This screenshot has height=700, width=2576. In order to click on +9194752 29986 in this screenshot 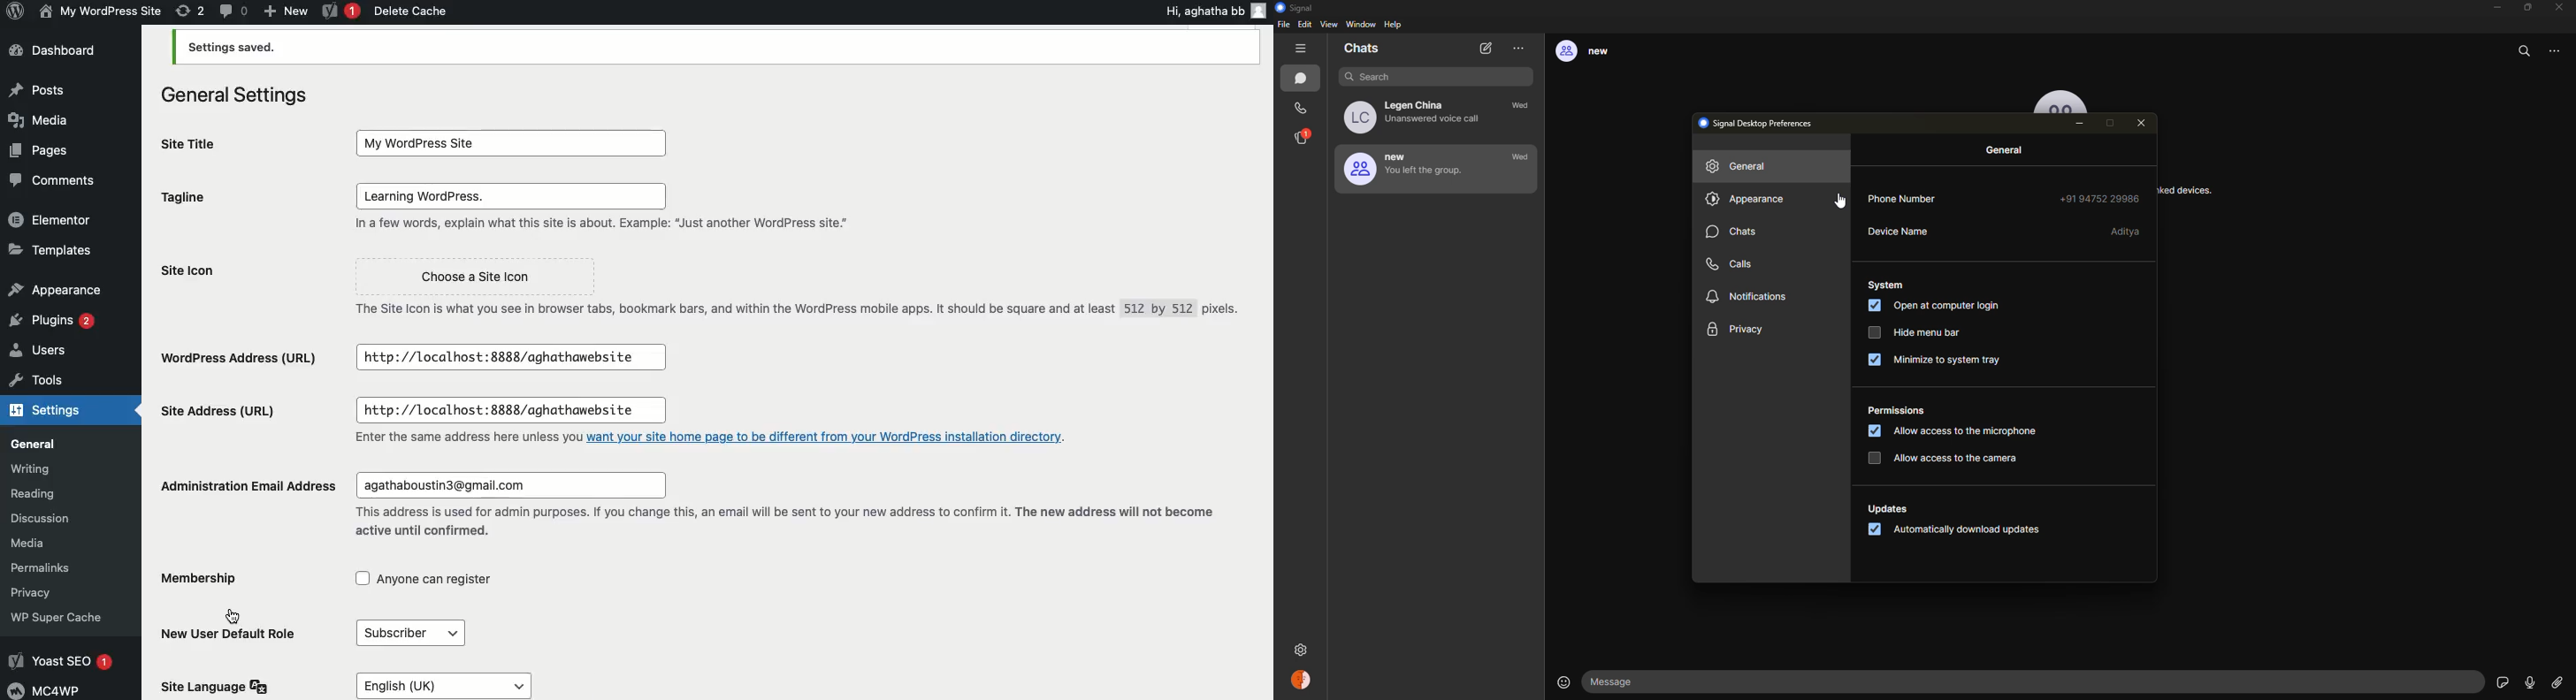, I will do `click(2099, 197)`.